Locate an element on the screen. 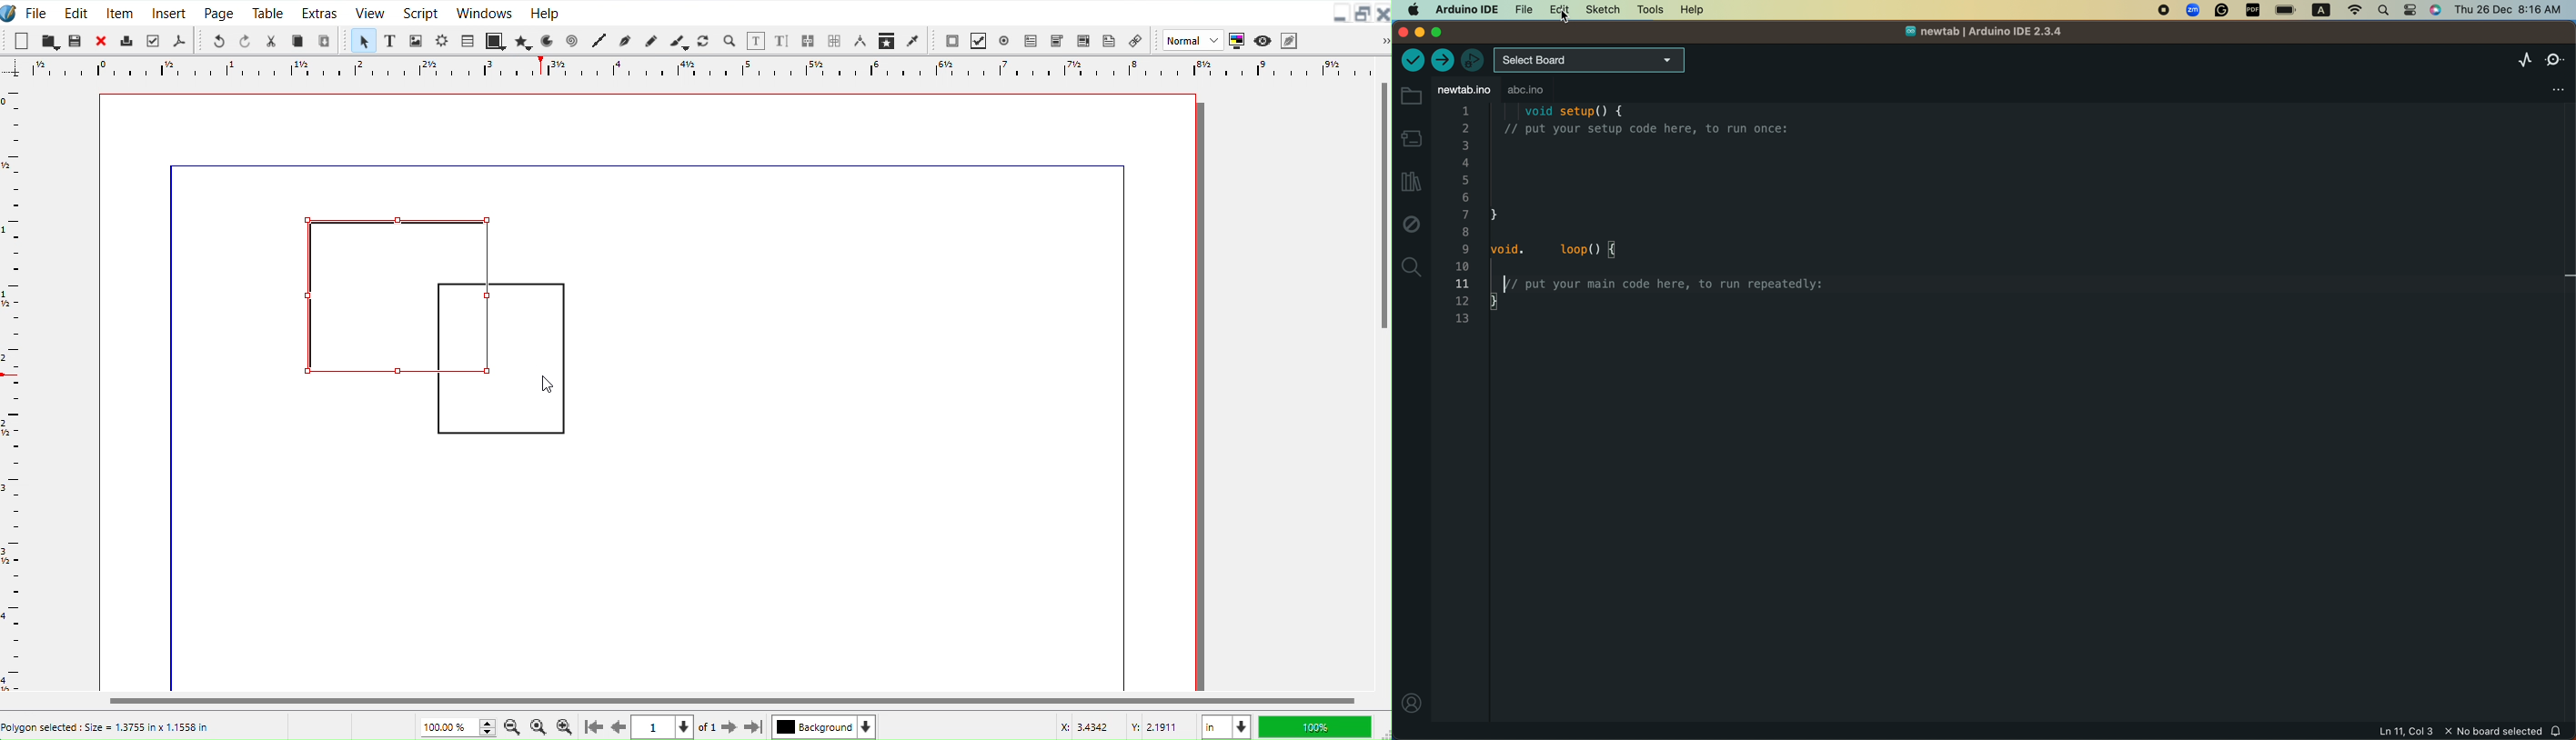 This screenshot has height=756, width=2576. 100 %  is located at coordinates (1318, 726).